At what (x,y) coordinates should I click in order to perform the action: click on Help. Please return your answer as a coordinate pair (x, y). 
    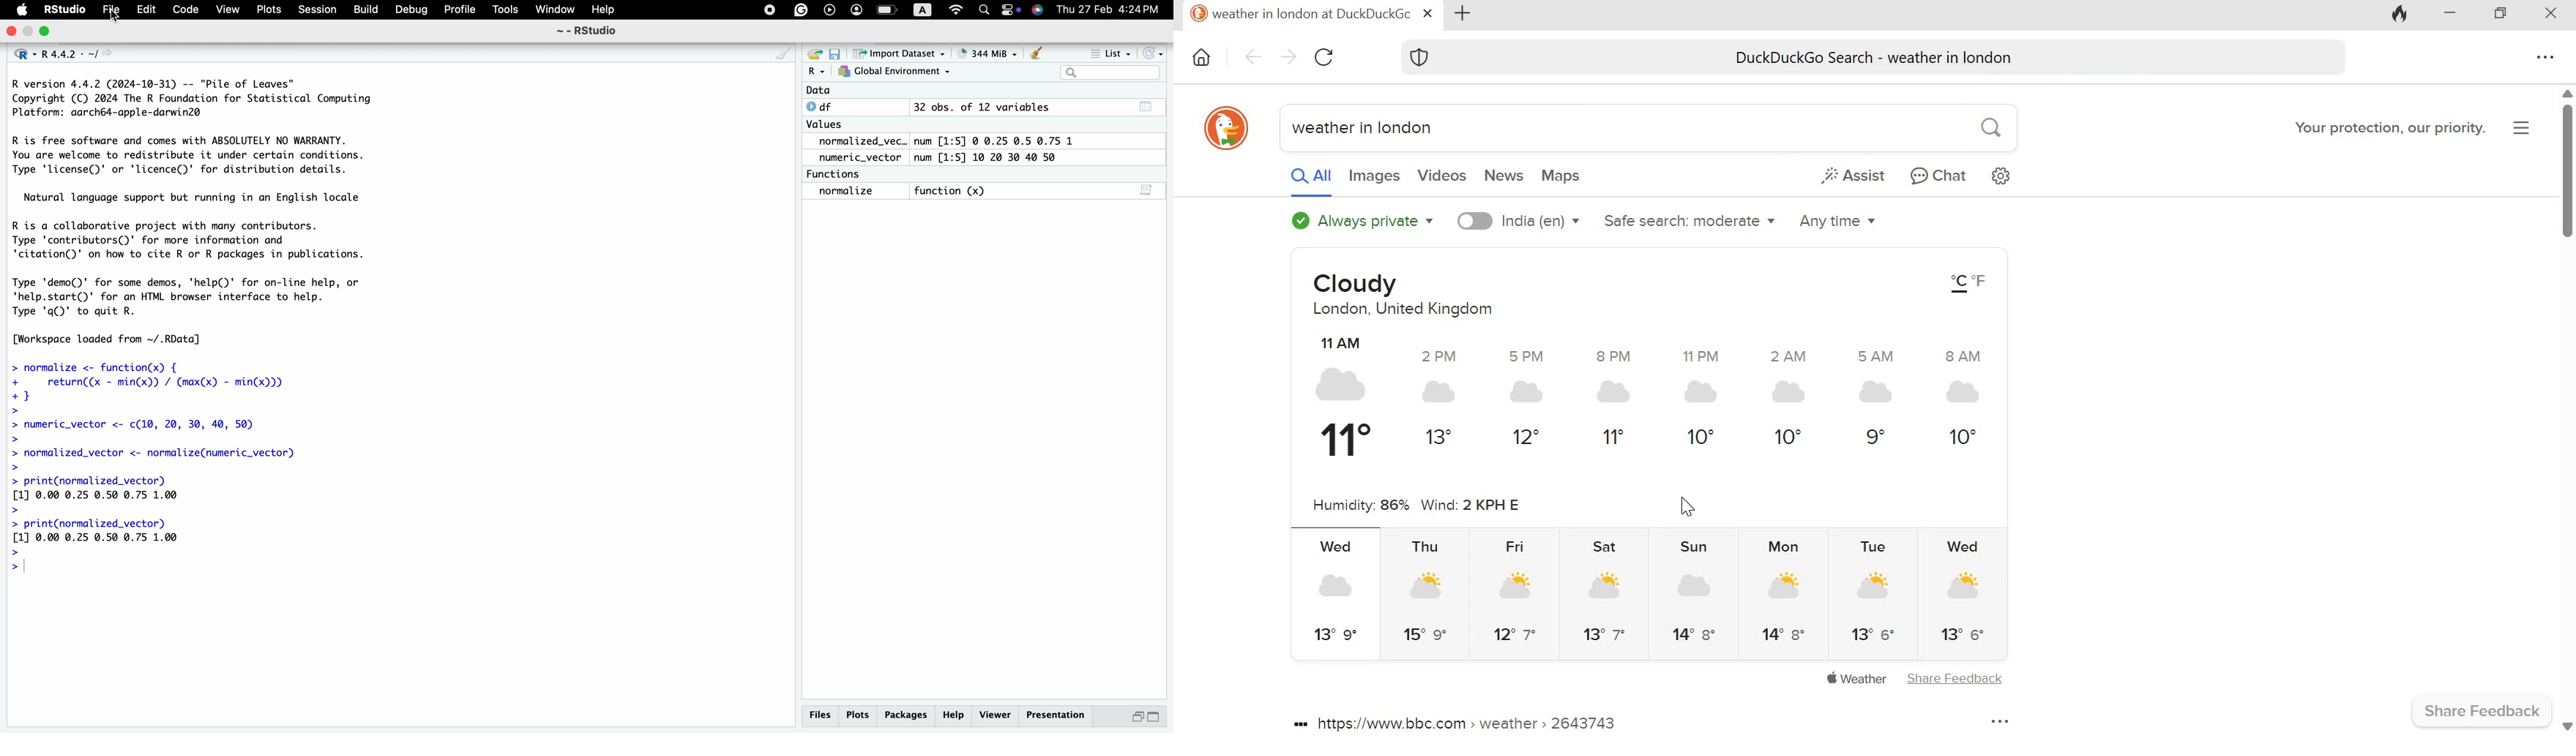
    Looking at the image, I should click on (603, 11).